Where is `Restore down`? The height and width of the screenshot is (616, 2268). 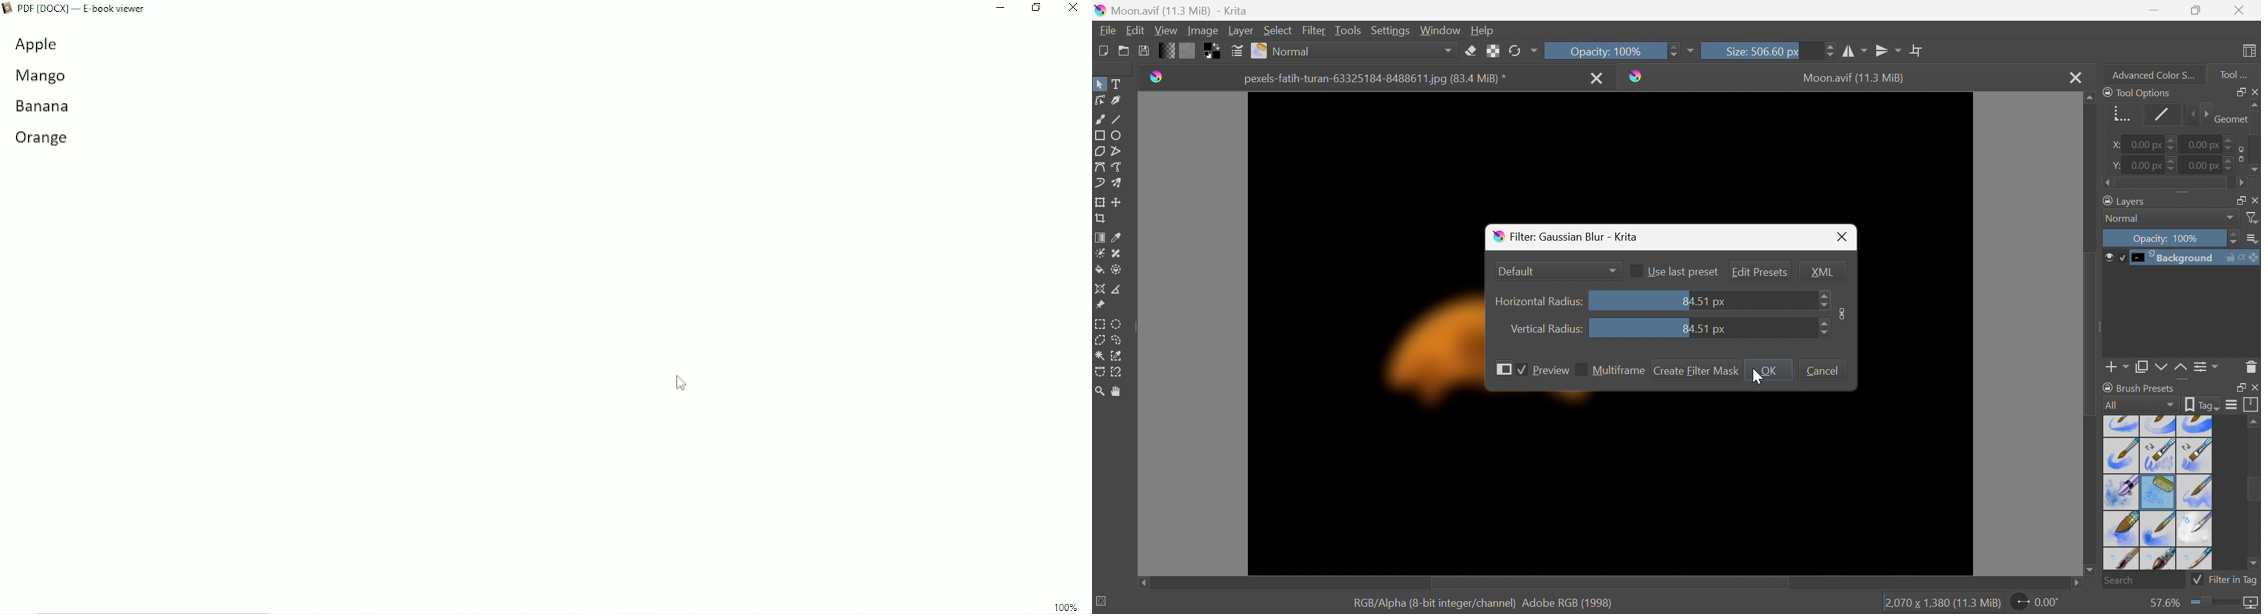
Restore down is located at coordinates (2237, 387).